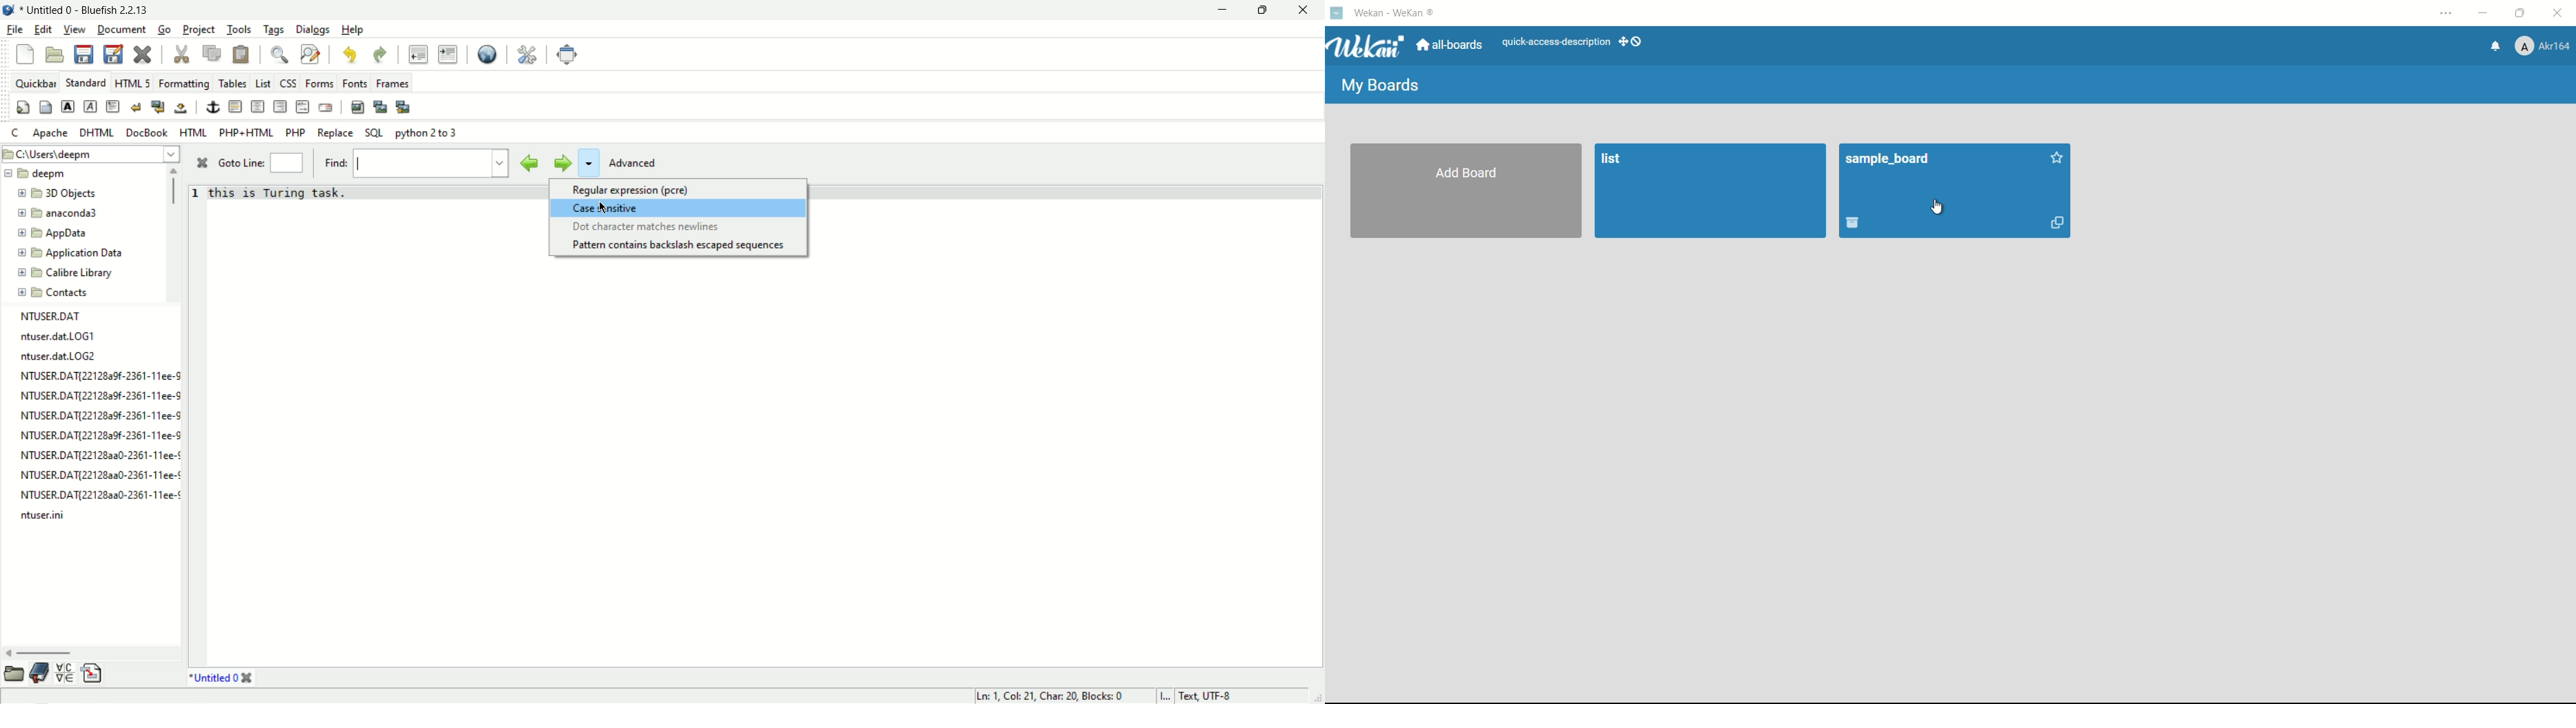  I want to click on find previous, so click(530, 164).